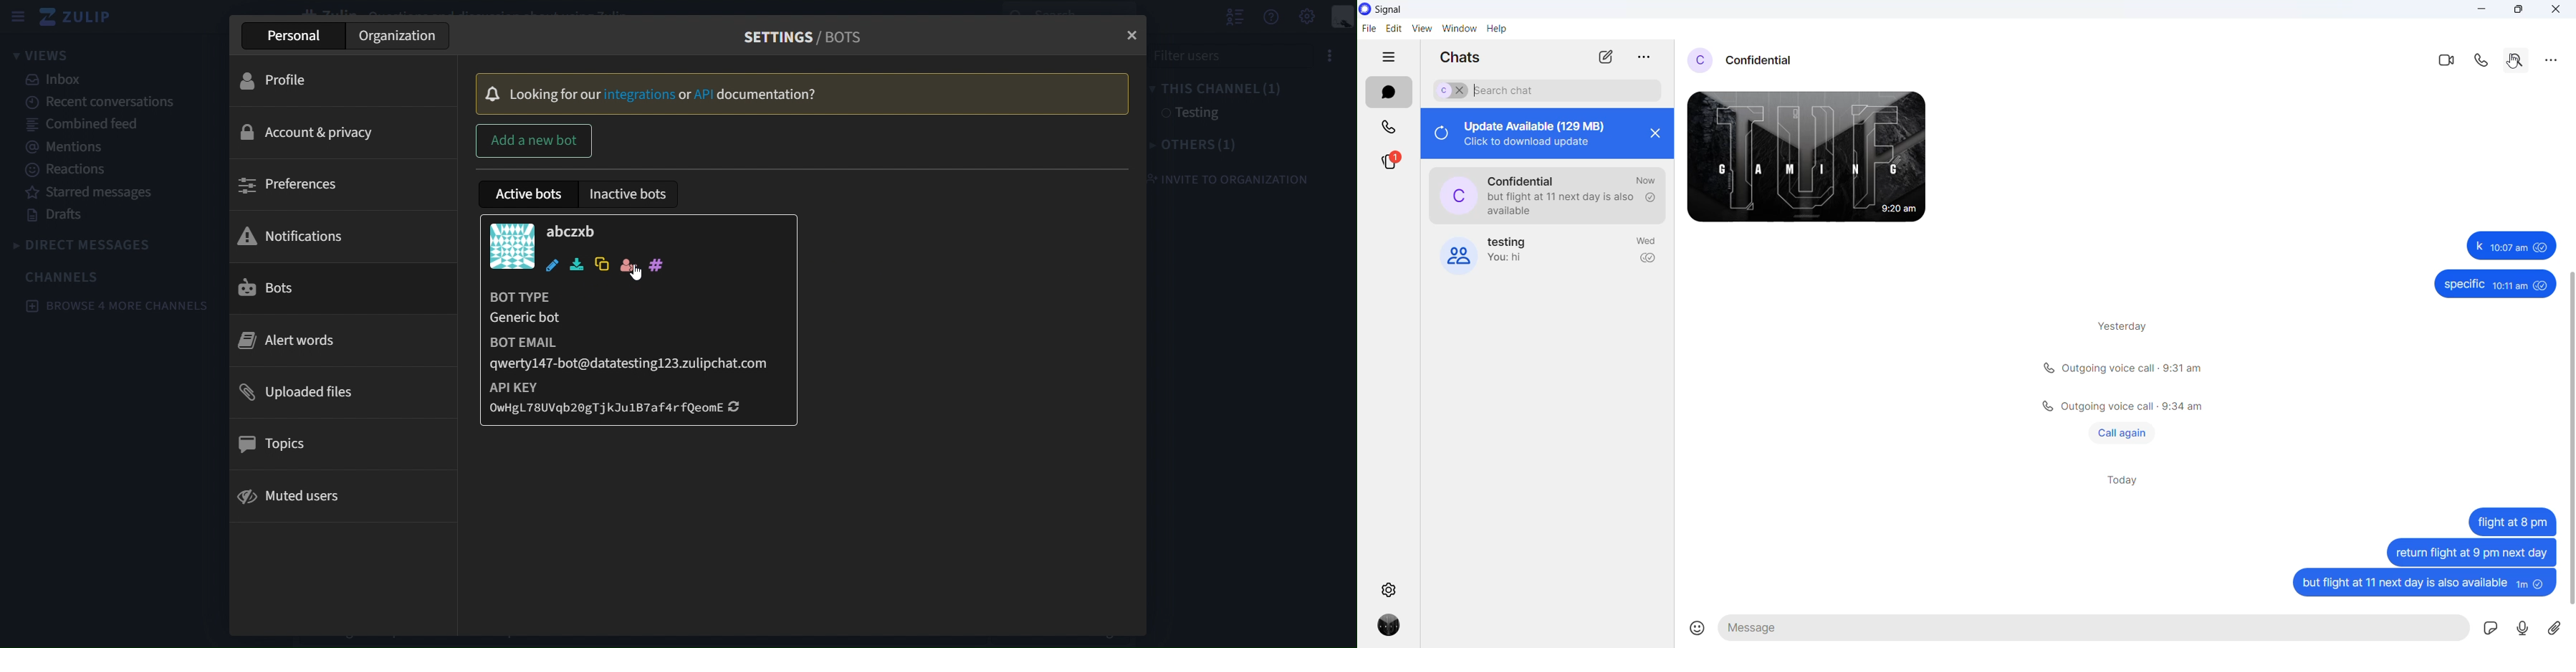 This screenshot has height=672, width=2576. I want to click on call, so click(2486, 60).